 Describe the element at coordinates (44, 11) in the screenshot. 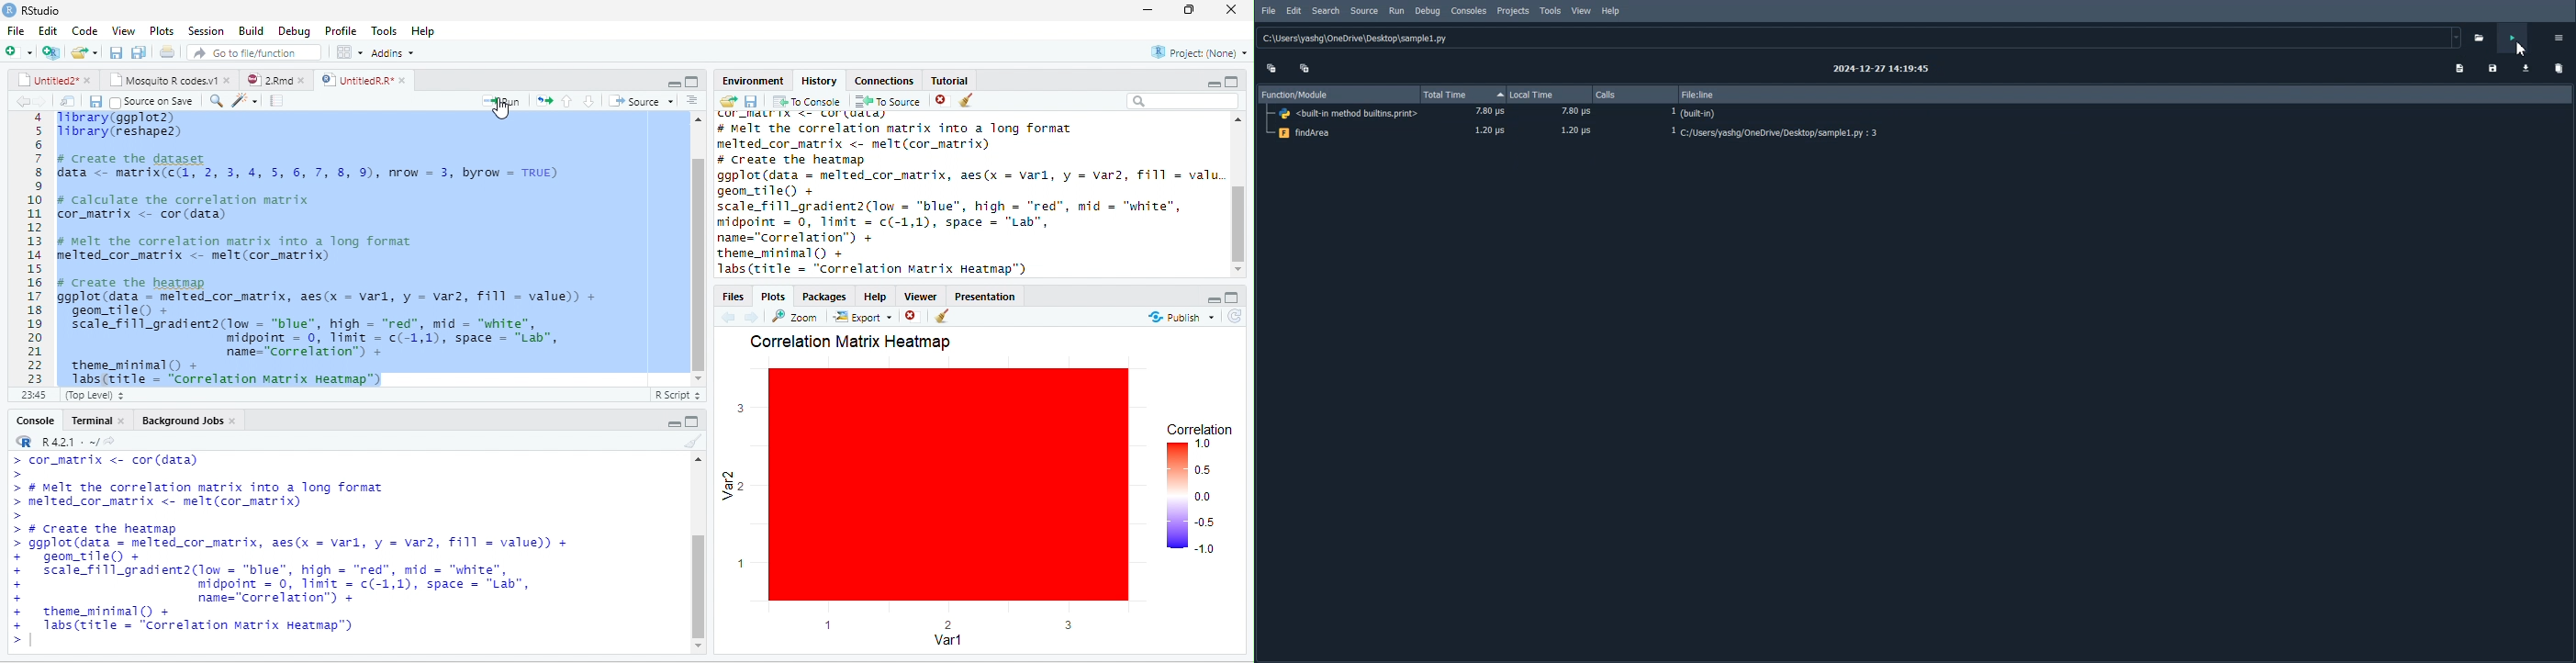

I see `RStudio` at that location.